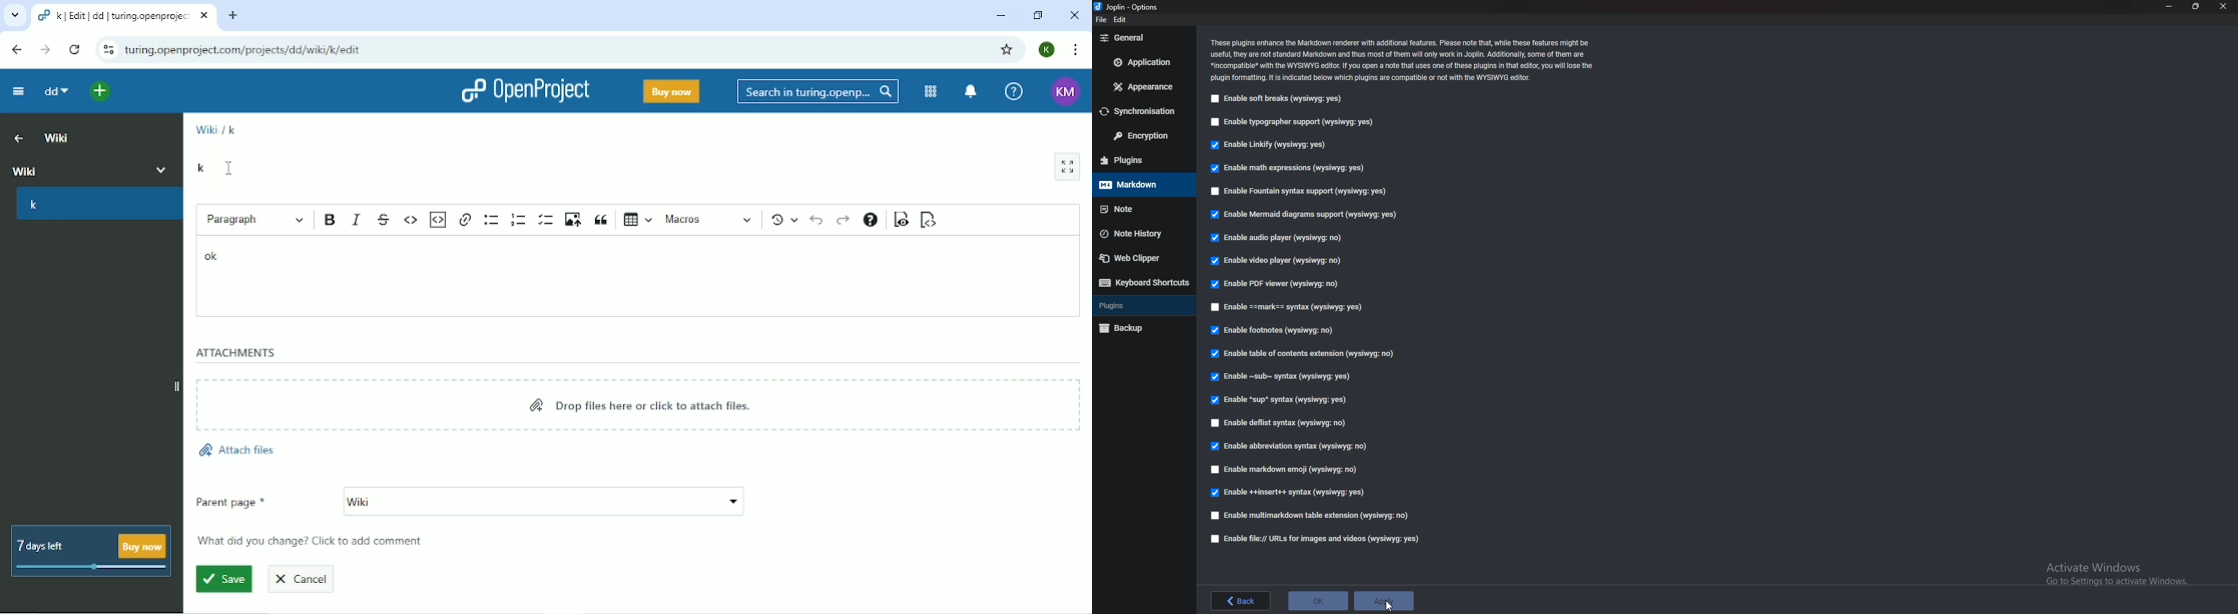 The image size is (2240, 616). What do you see at coordinates (101, 90) in the screenshot?
I see `Open quick add menu` at bounding box center [101, 90].